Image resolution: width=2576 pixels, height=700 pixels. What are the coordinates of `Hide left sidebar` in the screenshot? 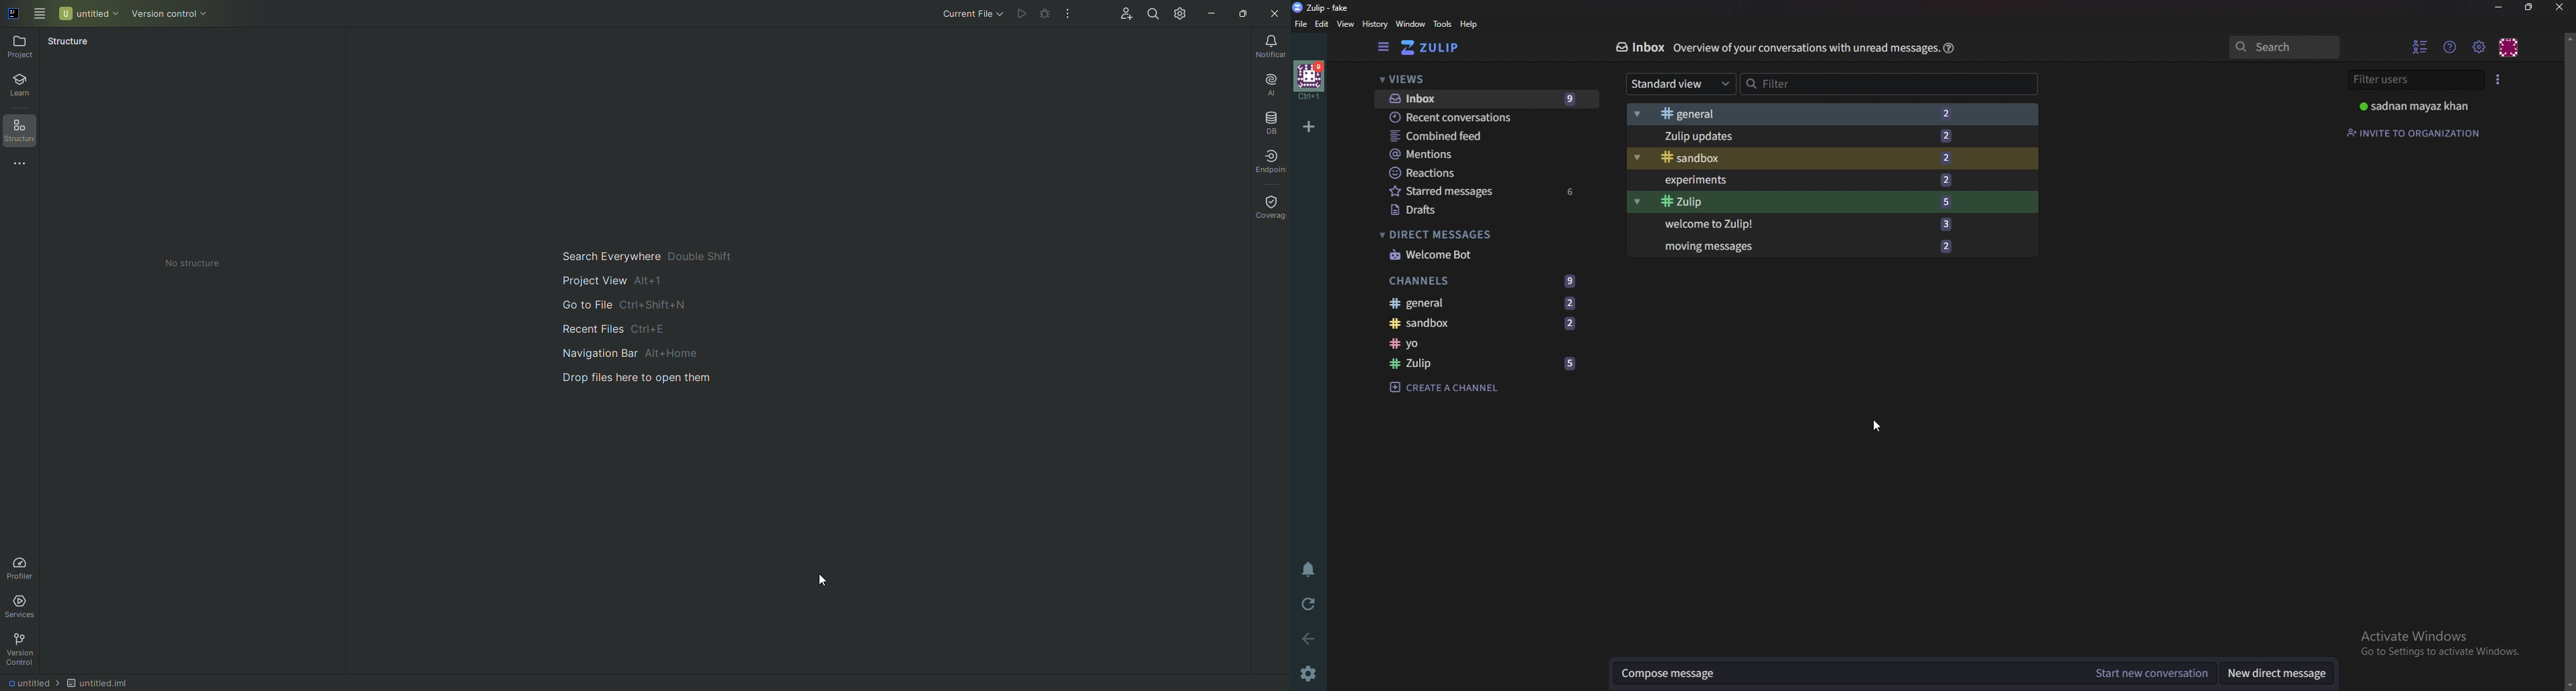 It's located at (1381, 48).